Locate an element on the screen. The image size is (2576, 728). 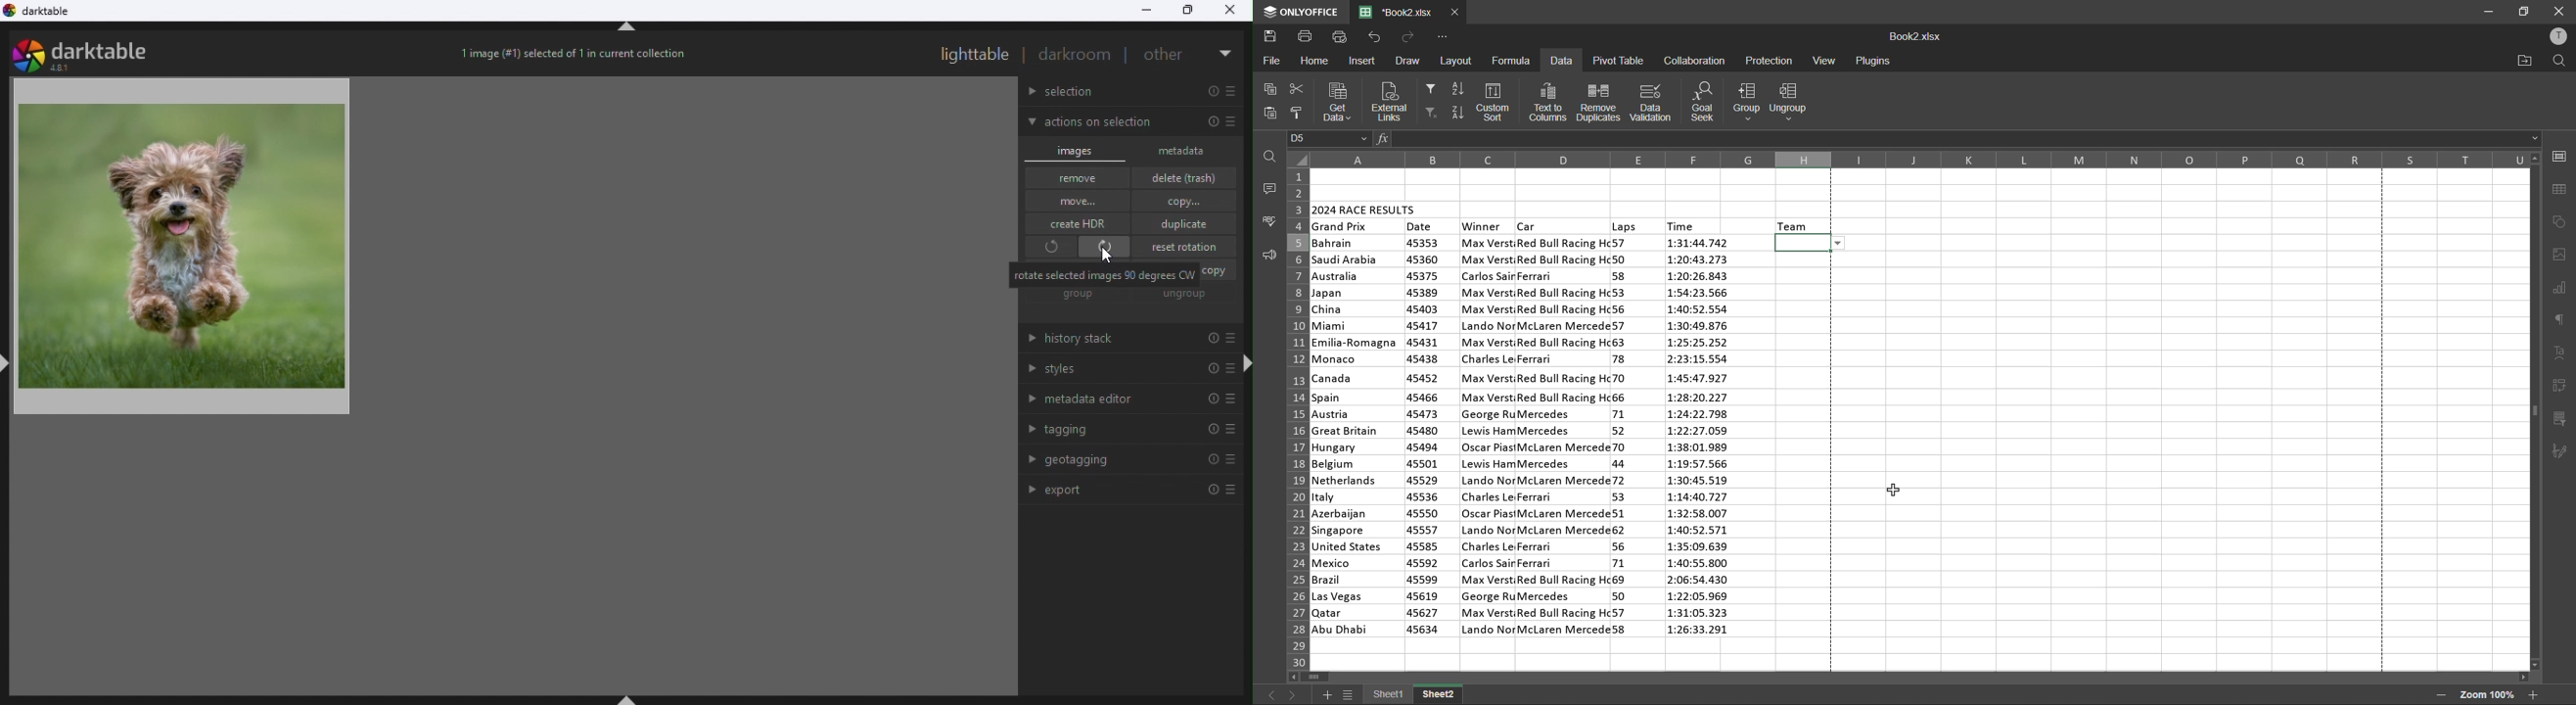
redo is located at coordinates (1409, 37).